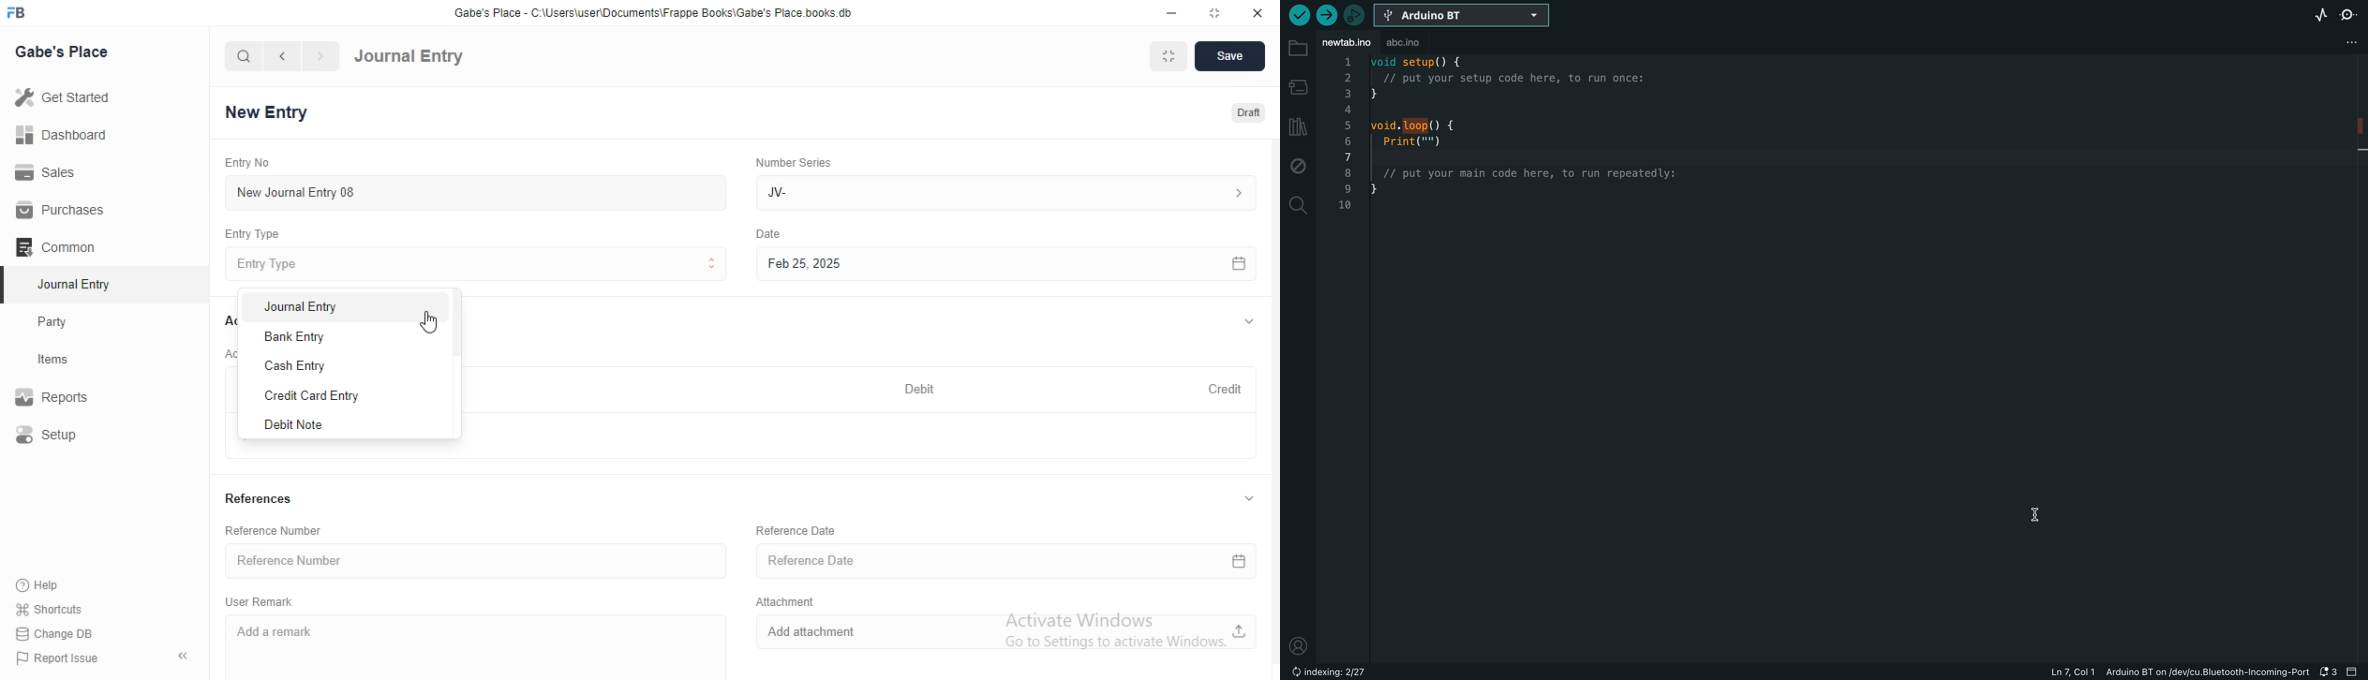  I want to click on Reference Number, so click(479, 559).